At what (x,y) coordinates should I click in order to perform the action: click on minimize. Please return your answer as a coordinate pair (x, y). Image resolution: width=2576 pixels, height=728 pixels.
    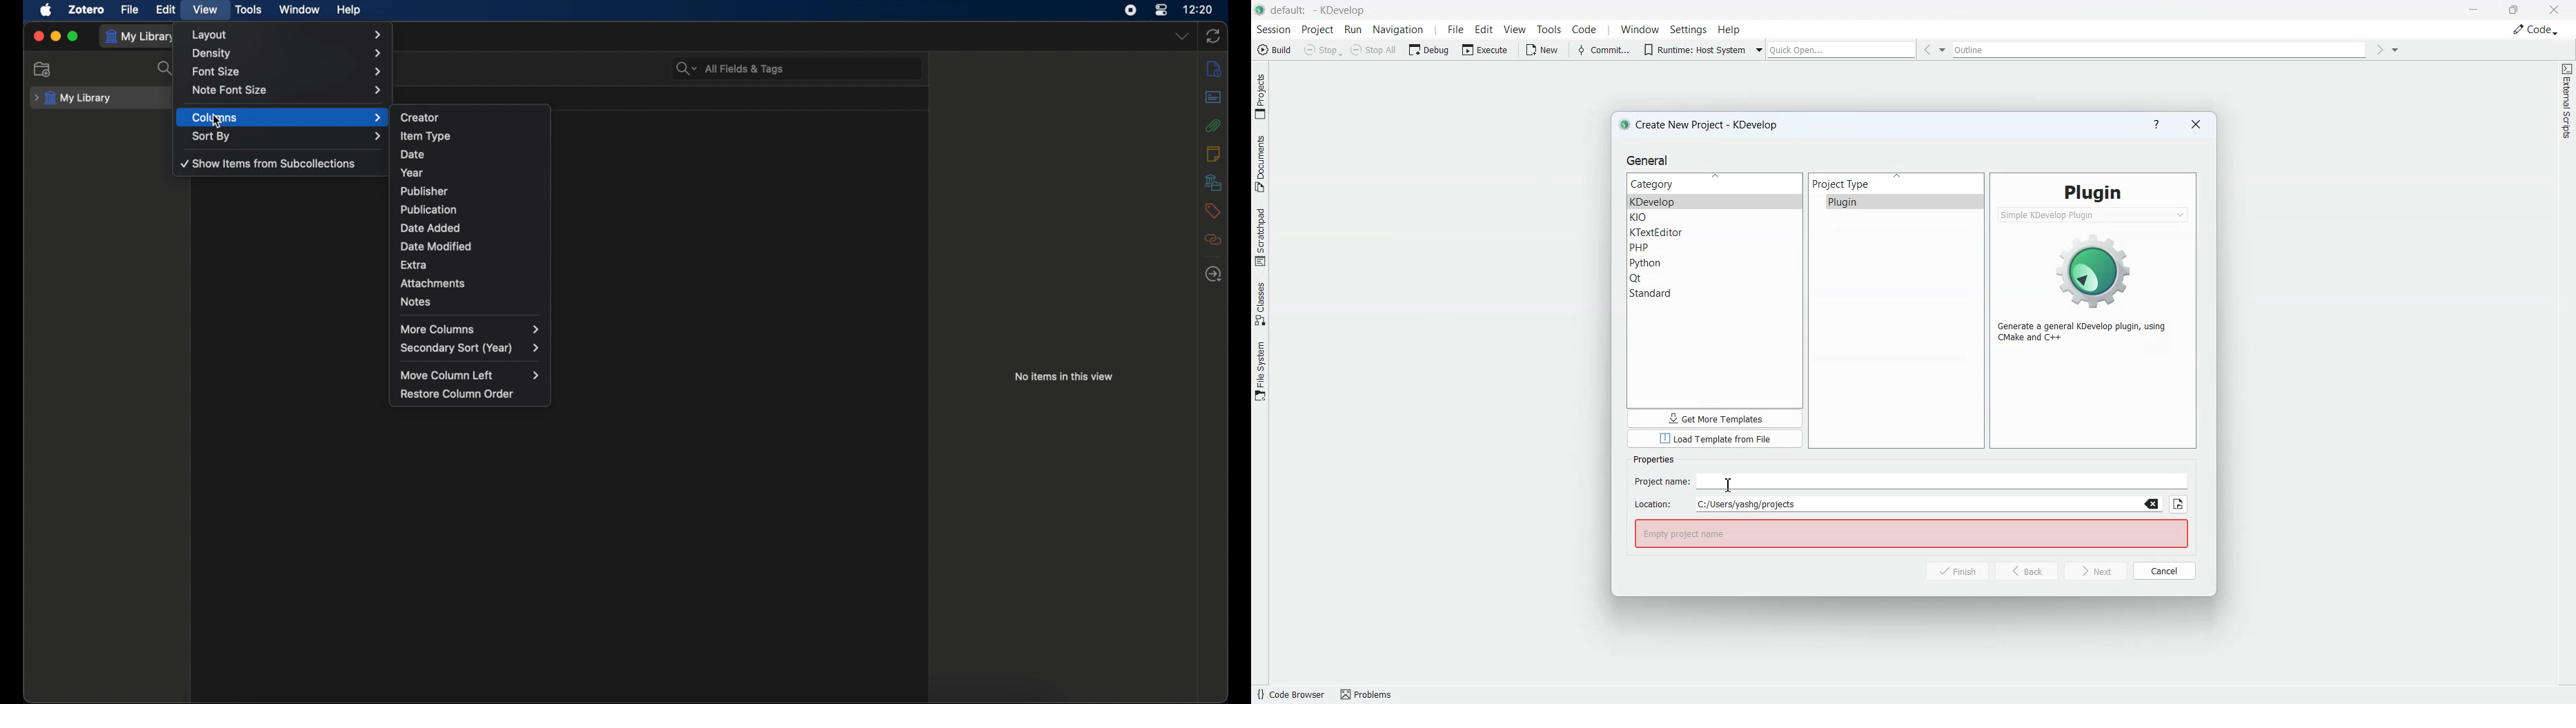
    Looking at the image, I should click on (56, 36).